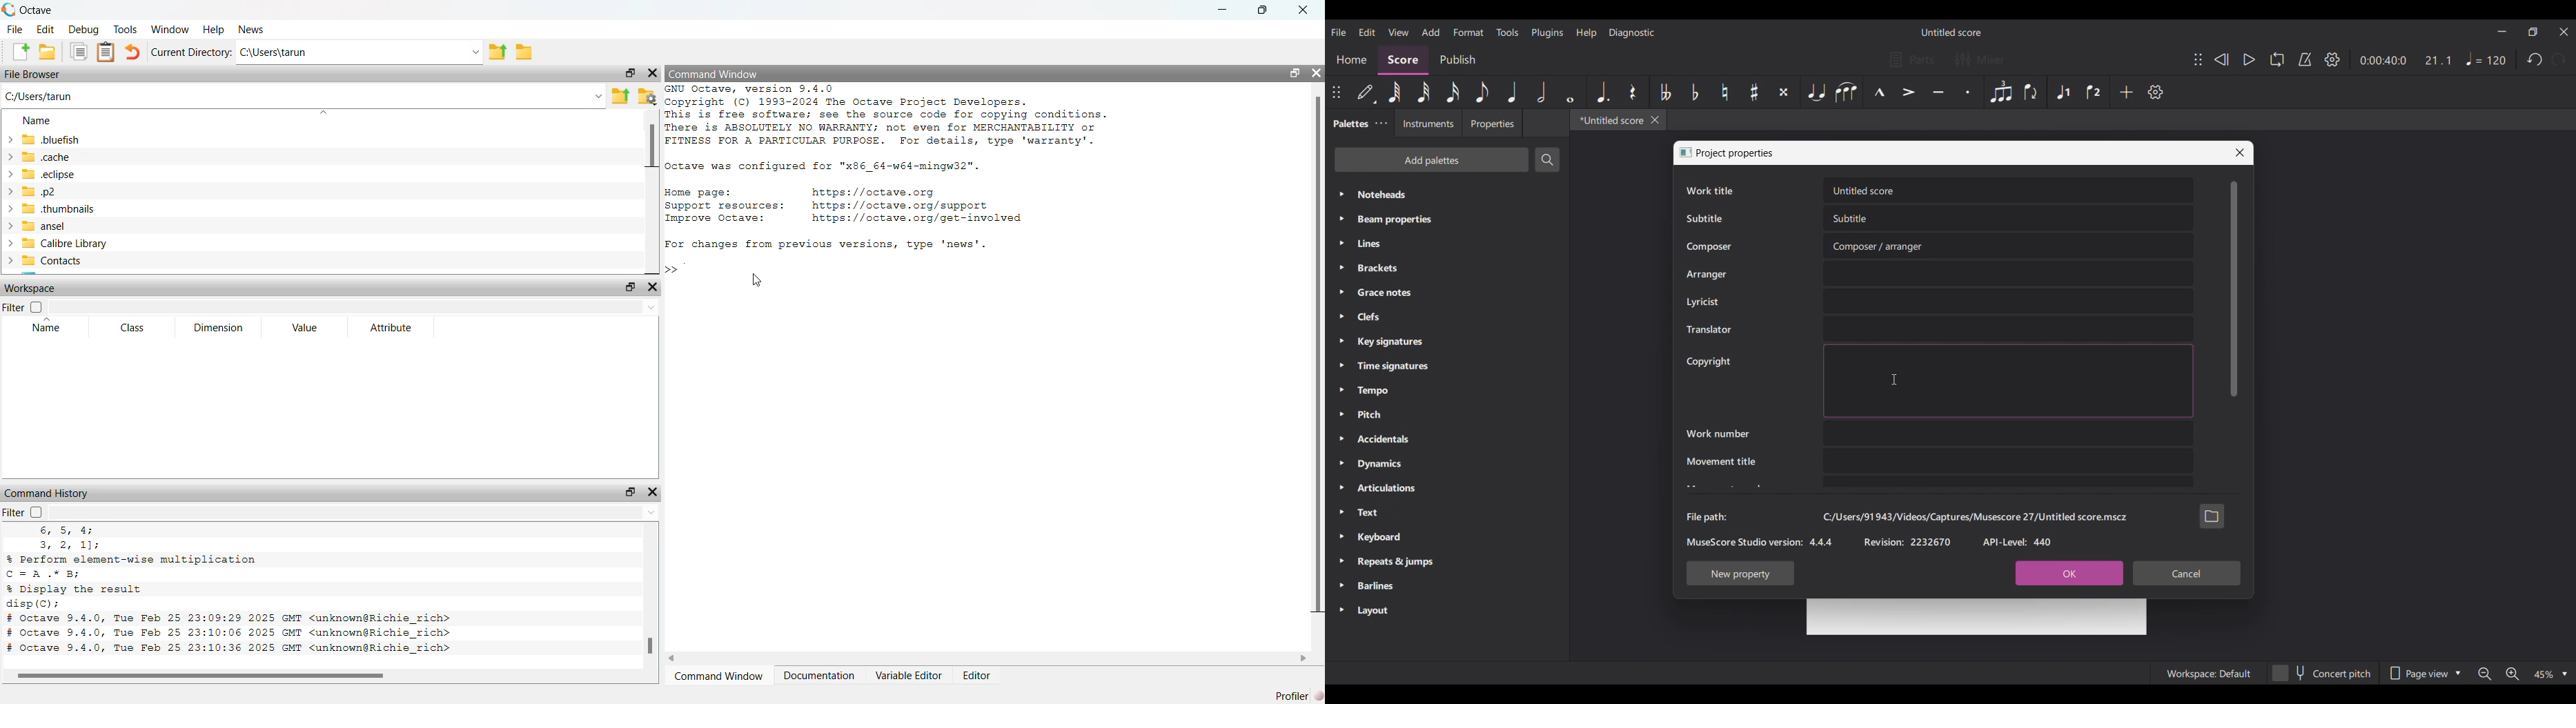  I want to click on Minimize, so click(2503, 31).